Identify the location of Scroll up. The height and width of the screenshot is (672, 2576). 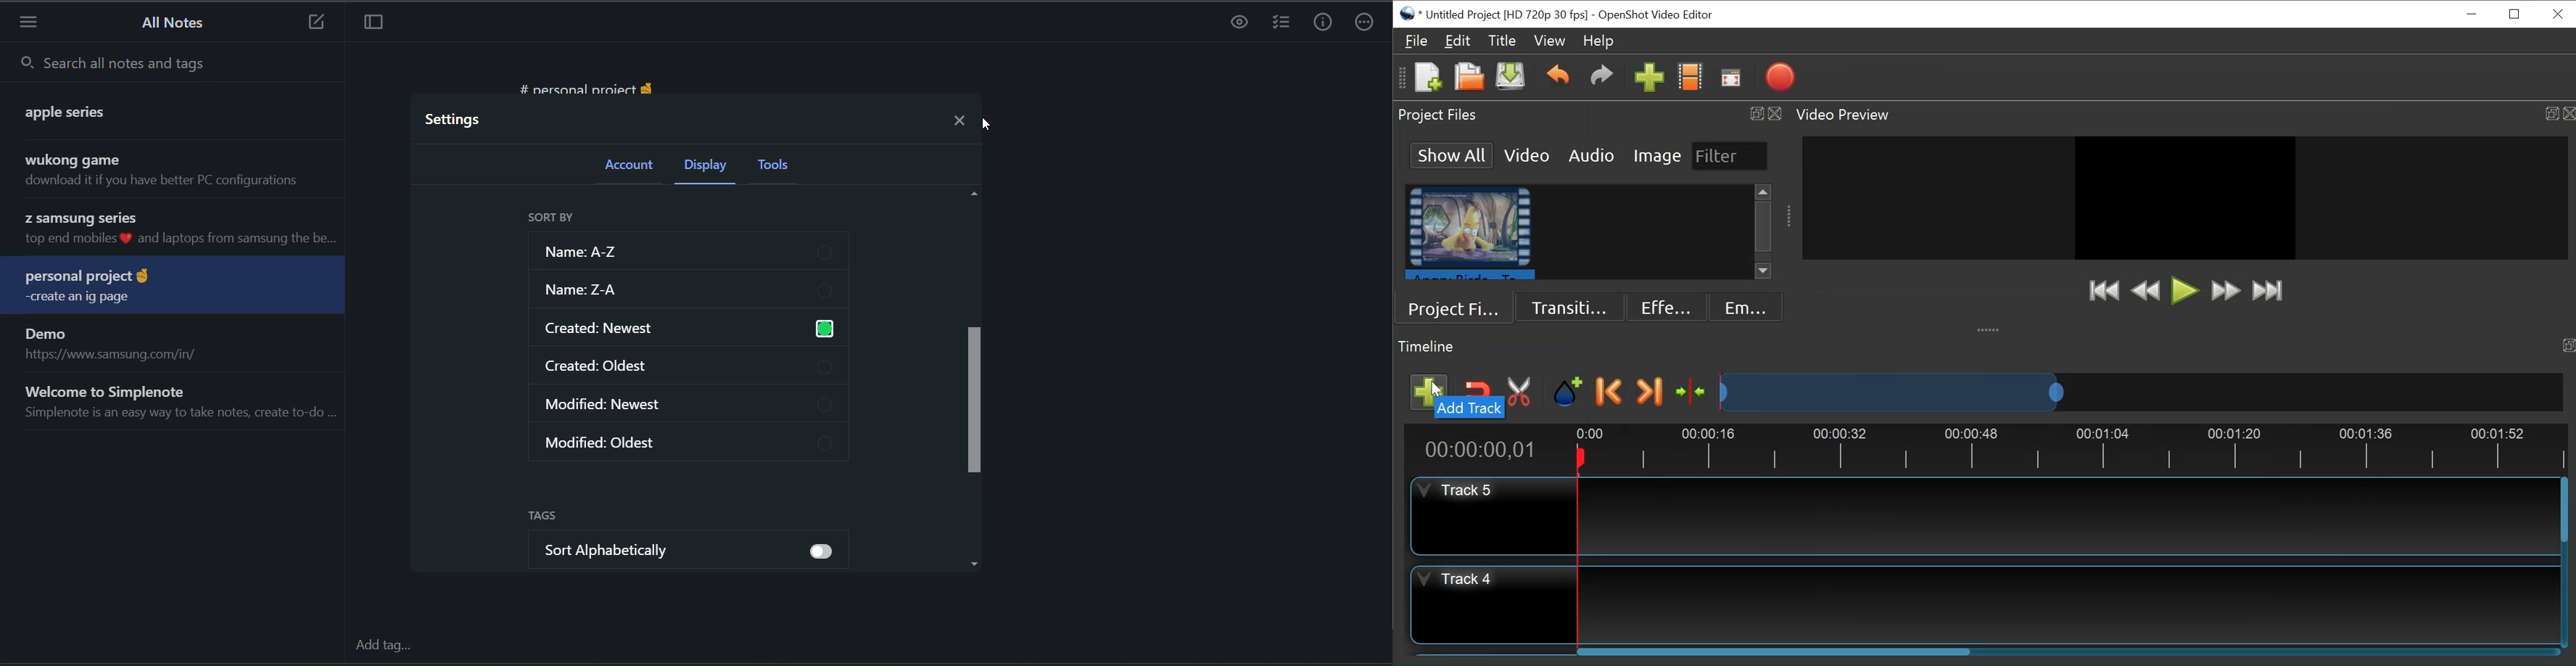
(1763, 189).